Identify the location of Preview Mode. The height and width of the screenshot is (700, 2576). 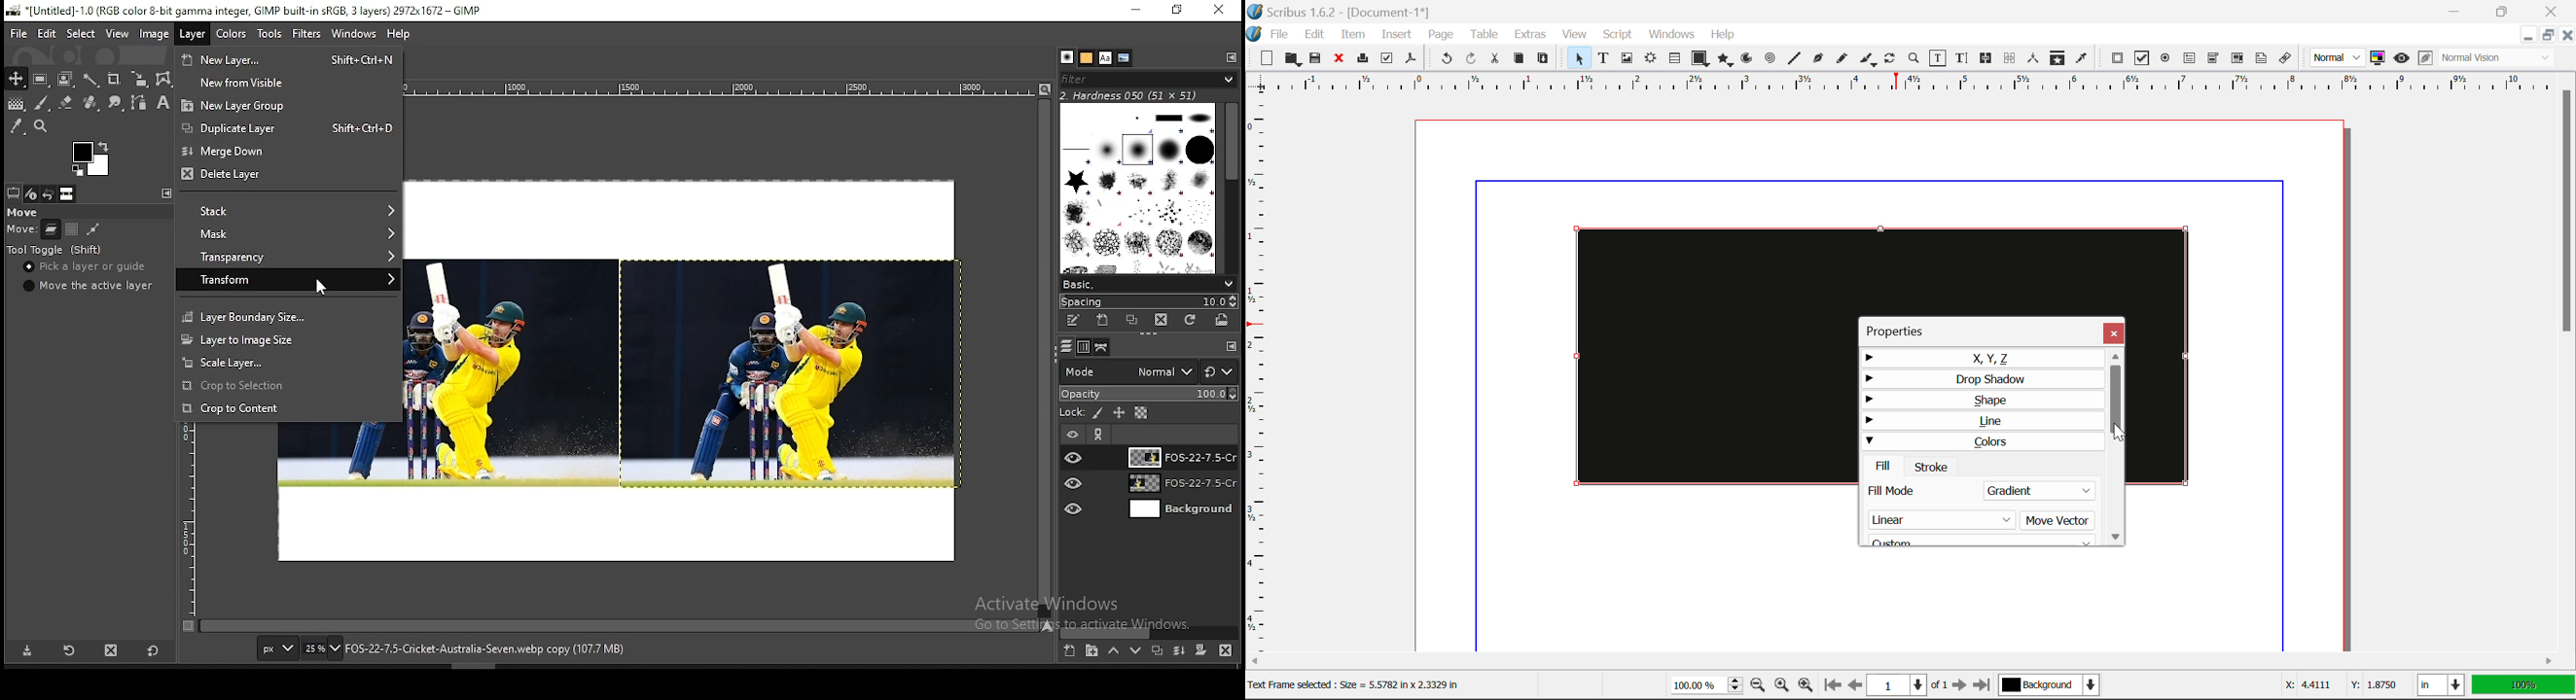
(2402, 58).